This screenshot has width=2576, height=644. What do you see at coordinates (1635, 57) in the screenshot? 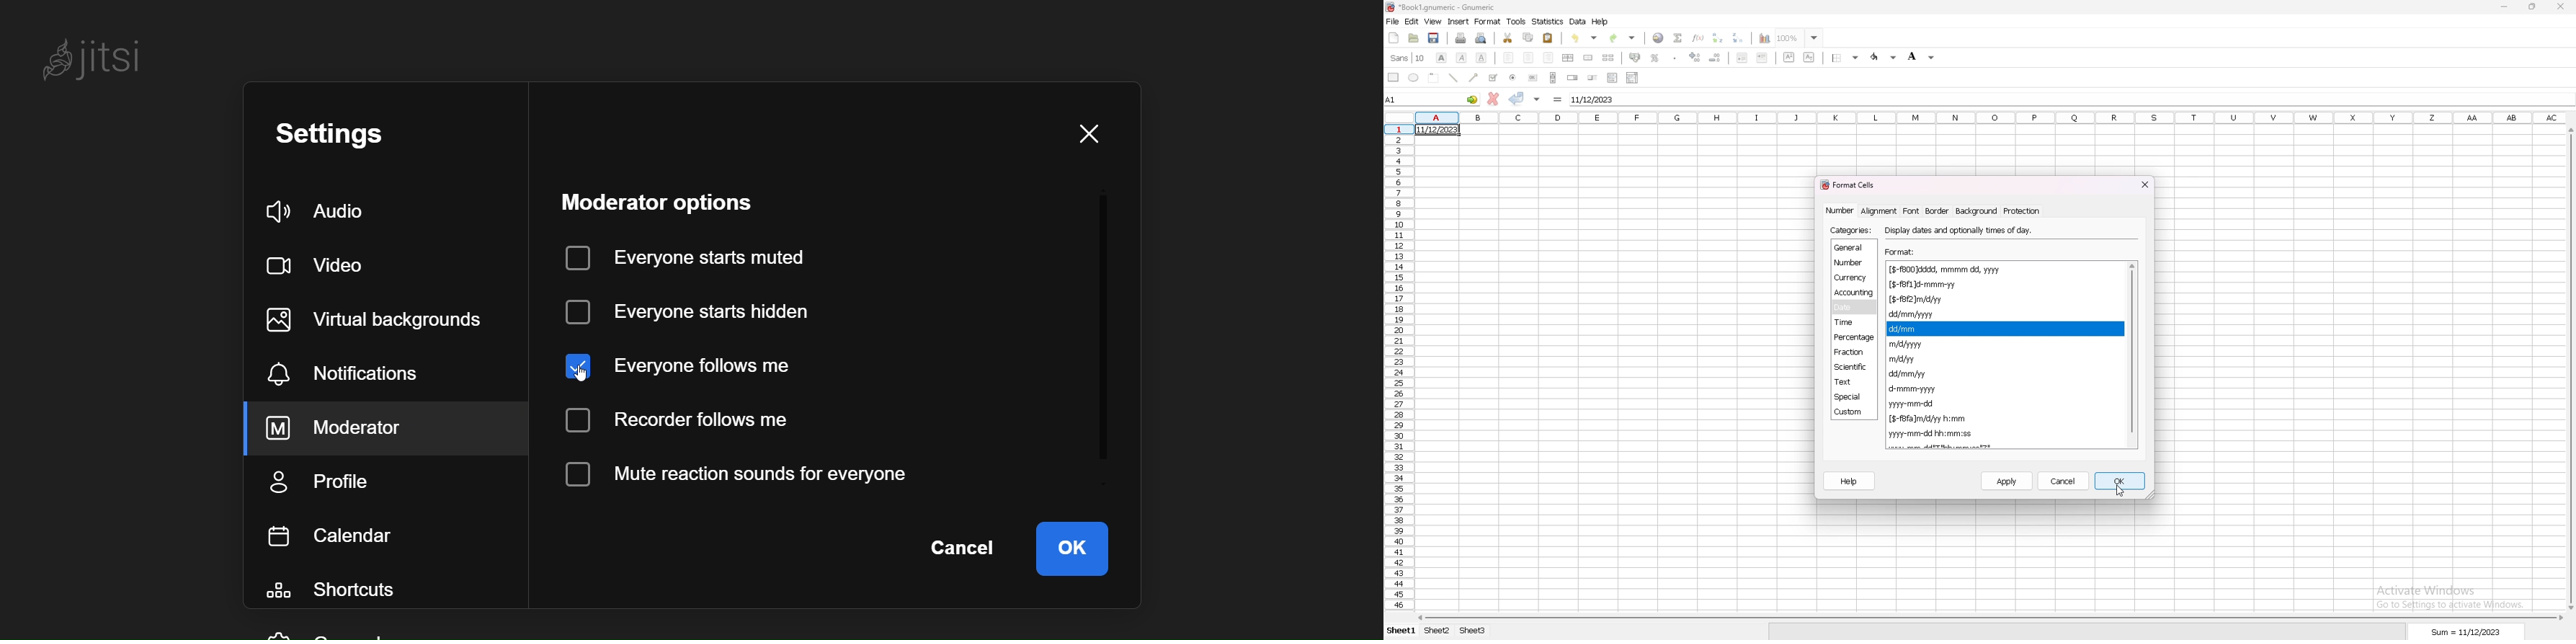
I see `accounting` at bounding box center [1635, 57].